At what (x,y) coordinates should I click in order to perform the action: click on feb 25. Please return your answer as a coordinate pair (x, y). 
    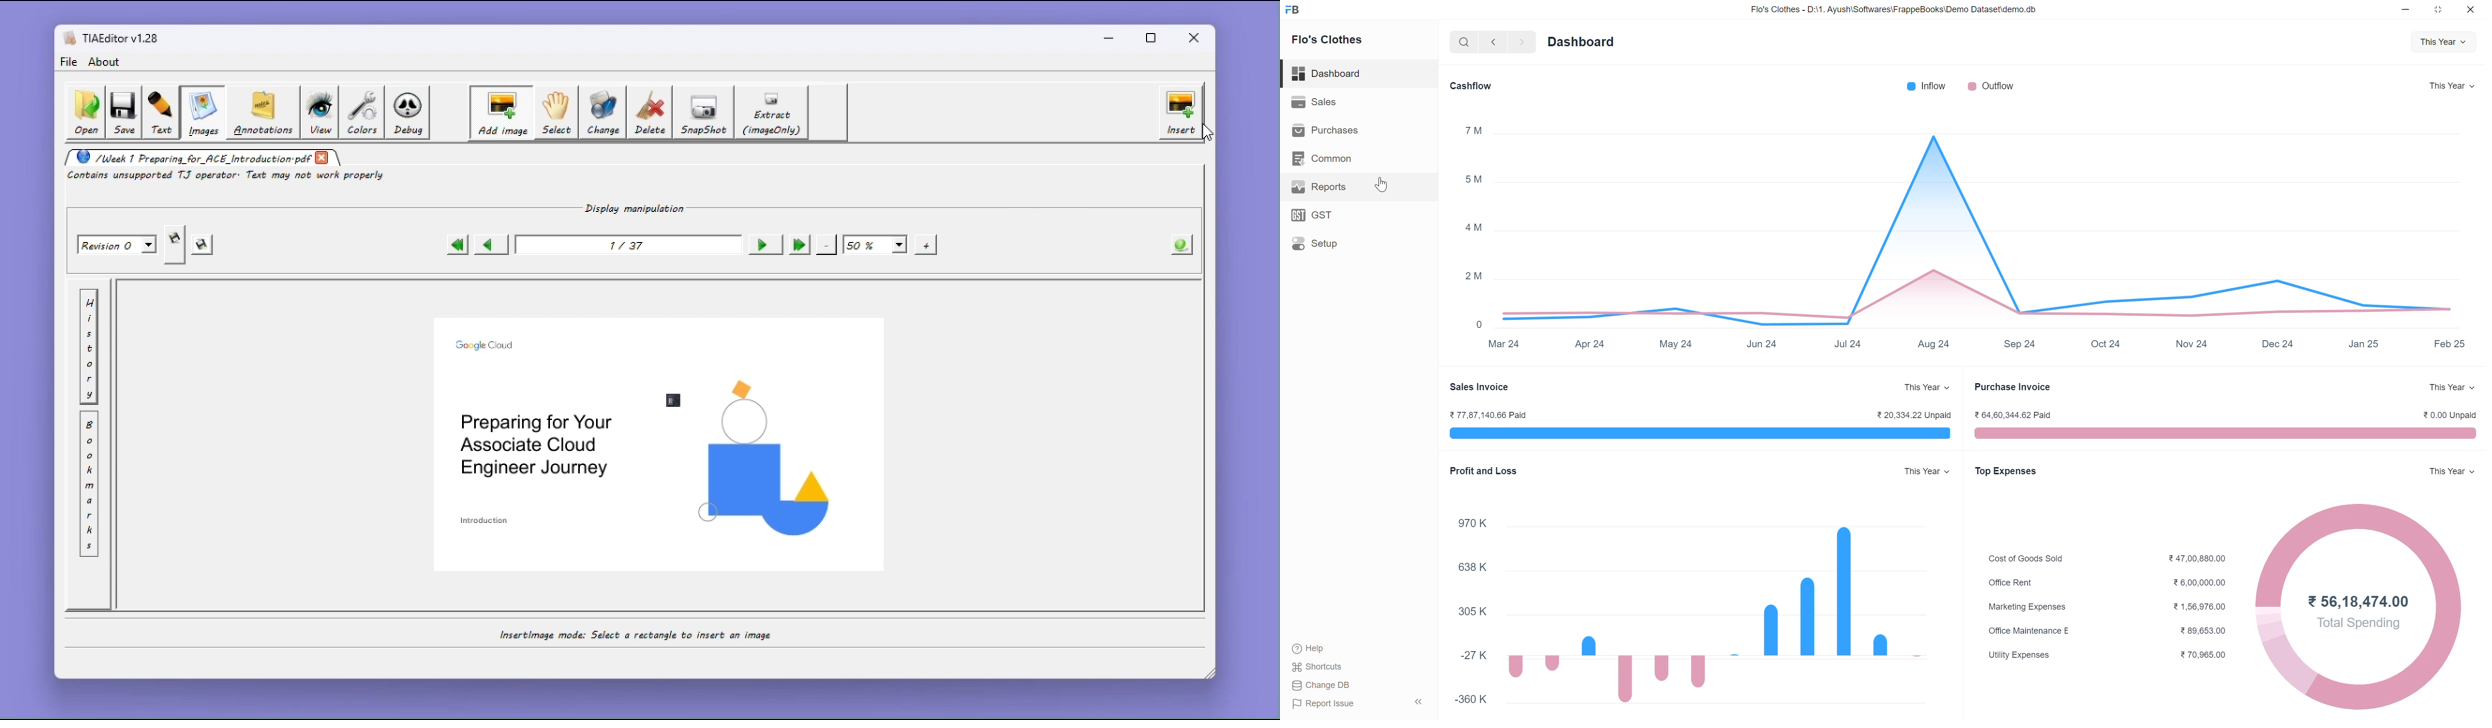
    Looking at the image, I should click on (2450, 343).